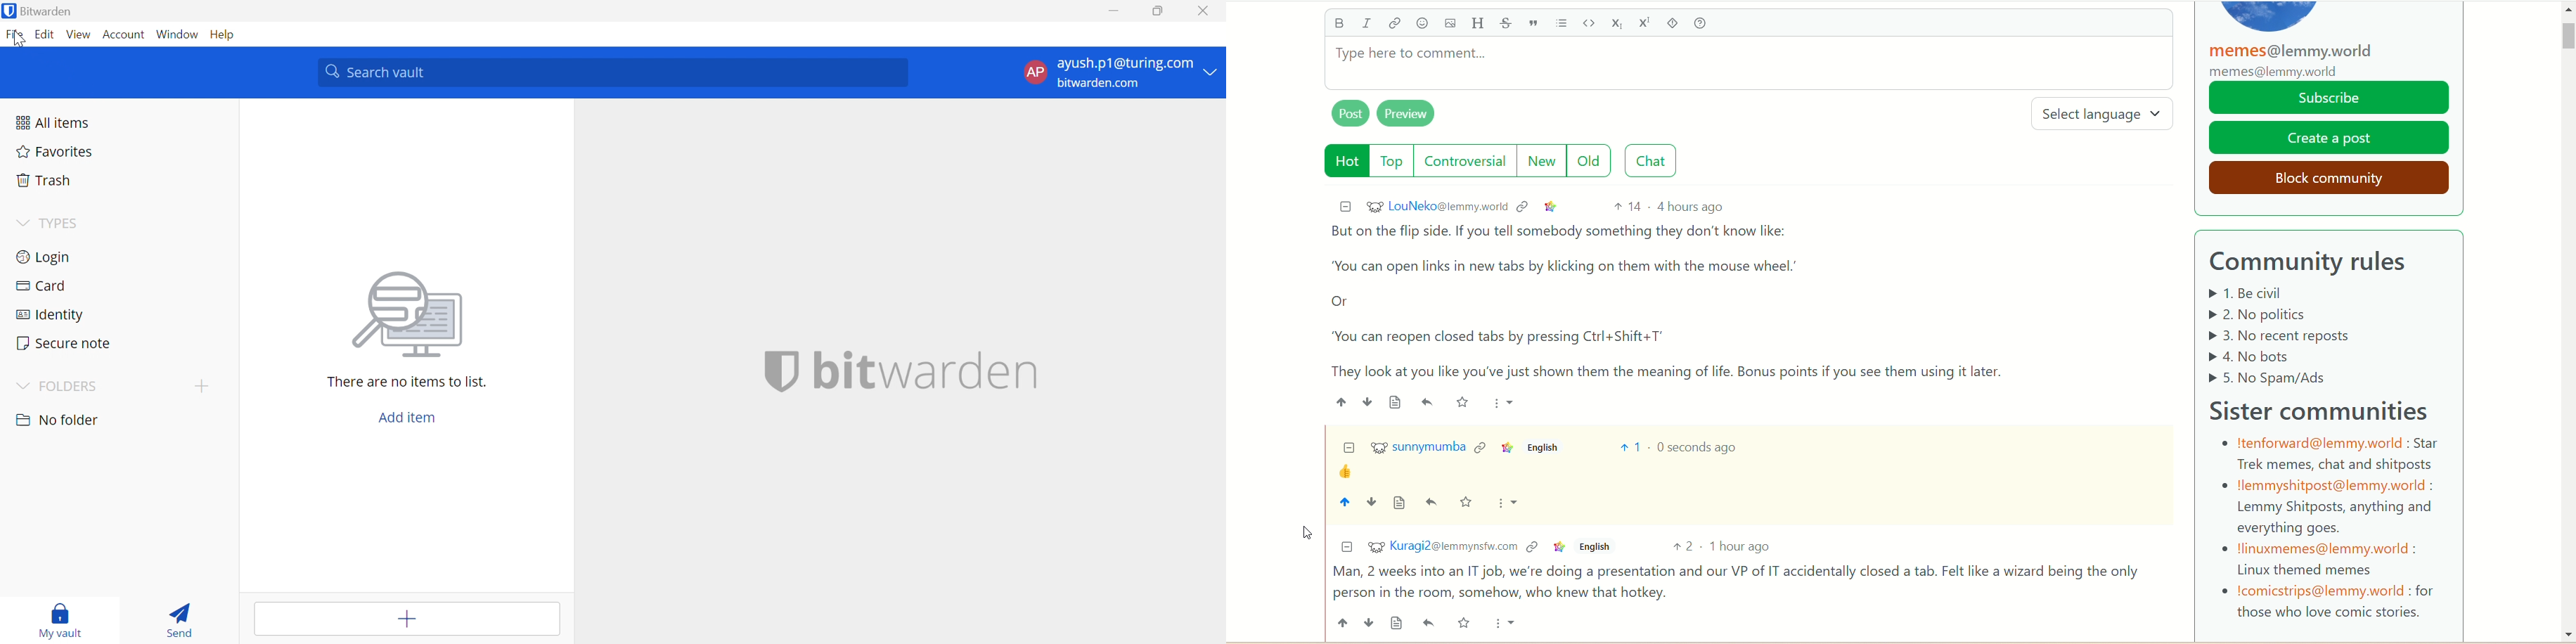 This screenshot has width=2576, height=644. What do you see at coordinates (1432, 503) in the screenshot?
I see `reply` at bounding box center [1432, 503].